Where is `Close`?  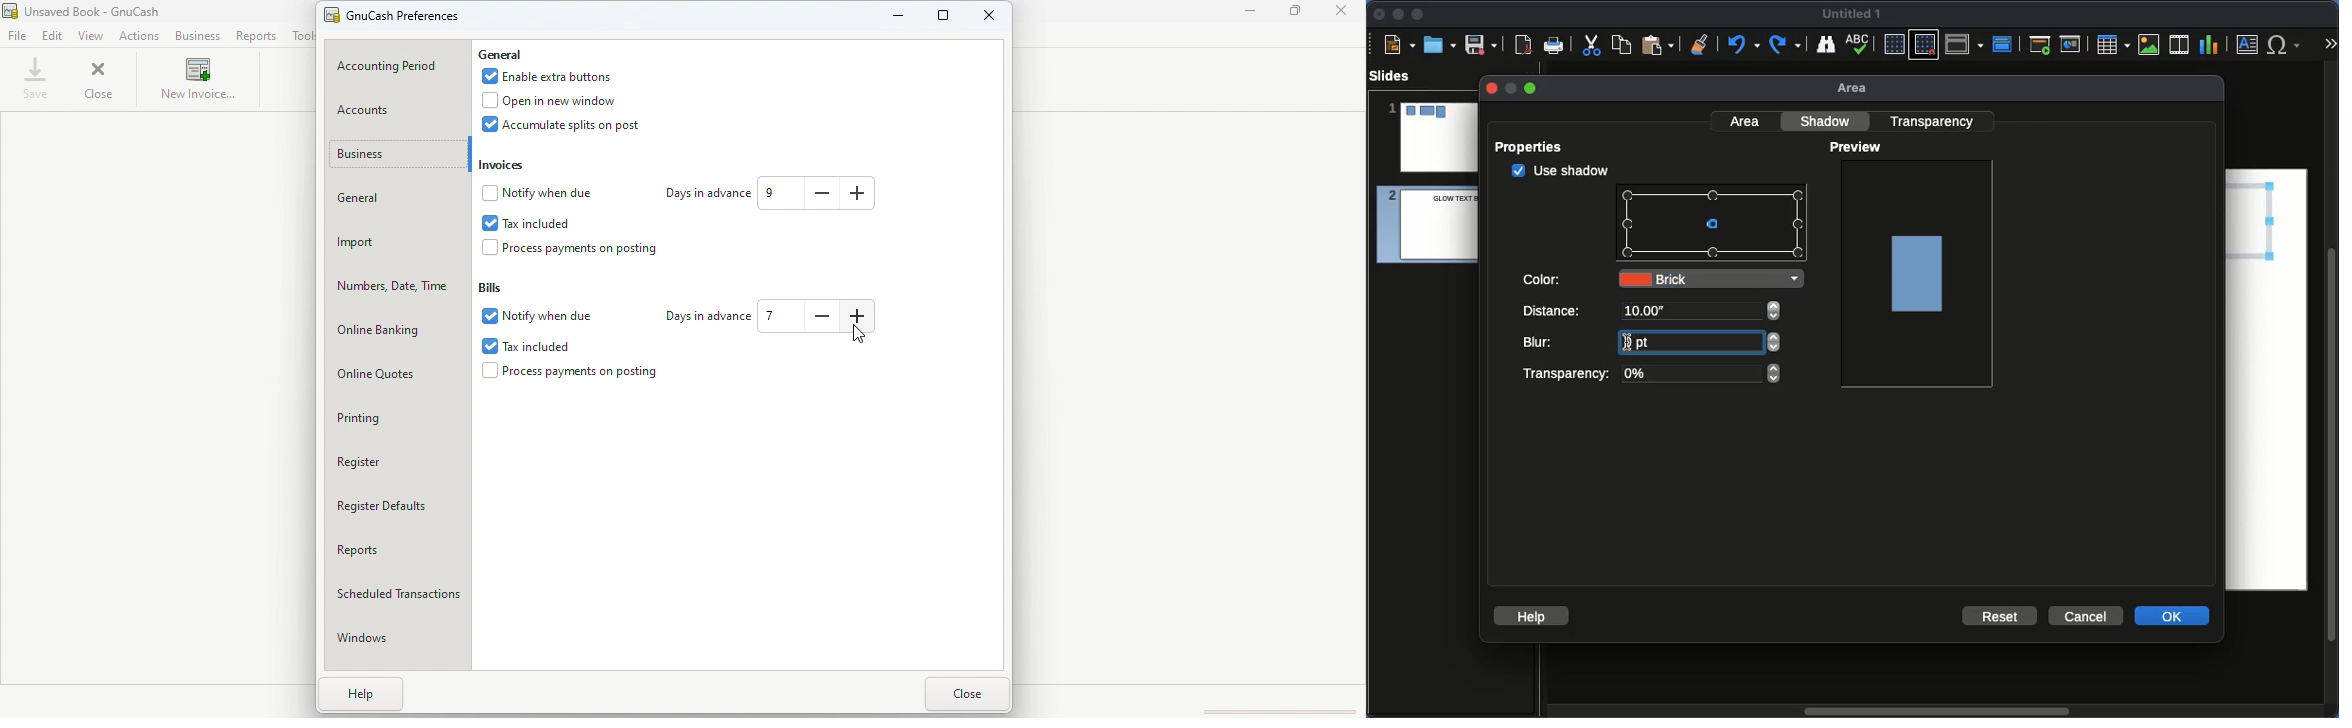 Close is located at coordinates (1346, 14).